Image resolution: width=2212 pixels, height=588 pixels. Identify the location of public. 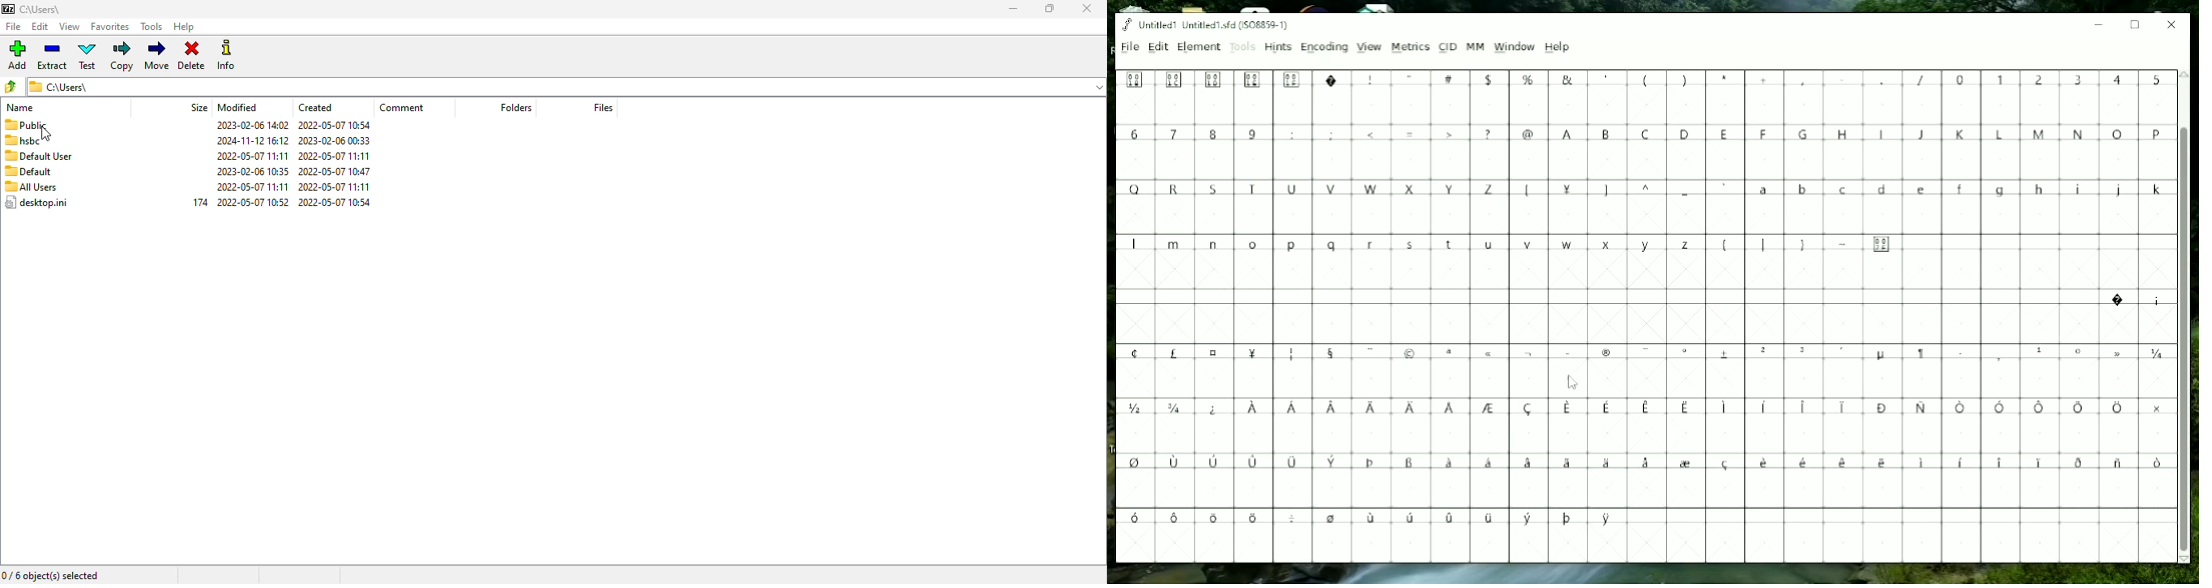
(26, 125).